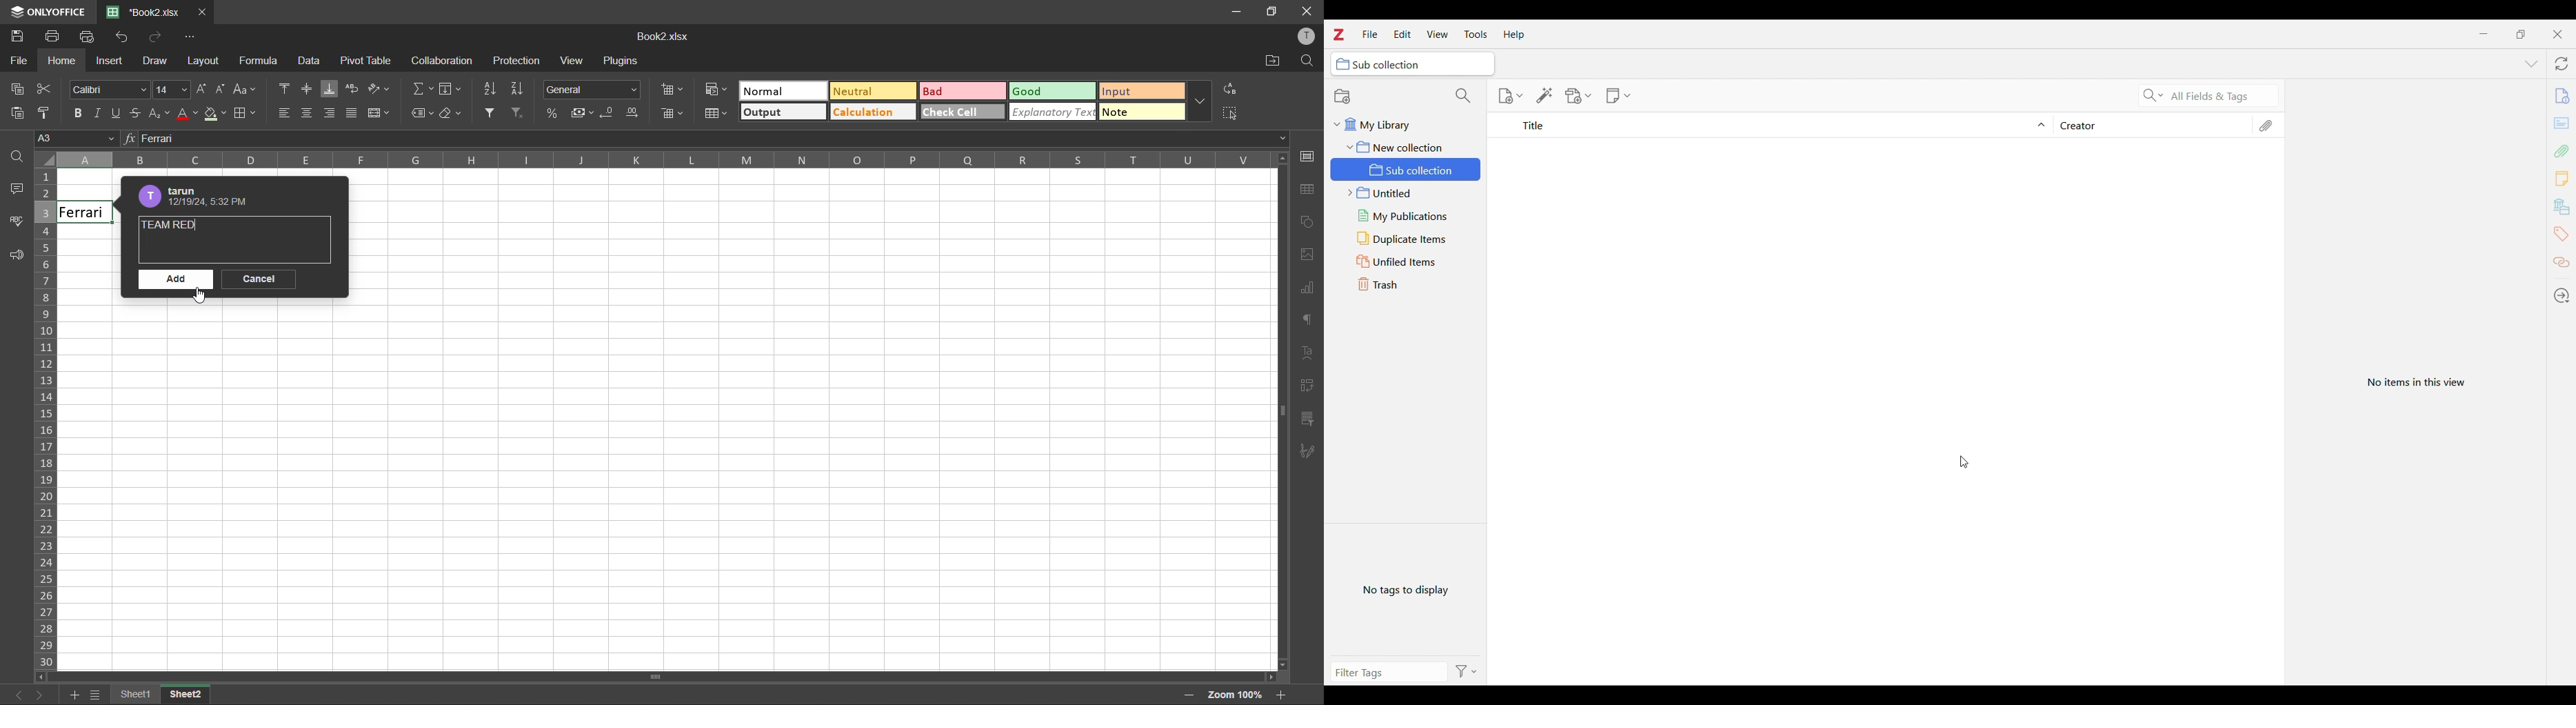 The height and width of the screenshot is (728, 2576). What do you see at coordinates (1370, 34) in the screenshot?
I see `File menu` at bounding box center [1370, 34].